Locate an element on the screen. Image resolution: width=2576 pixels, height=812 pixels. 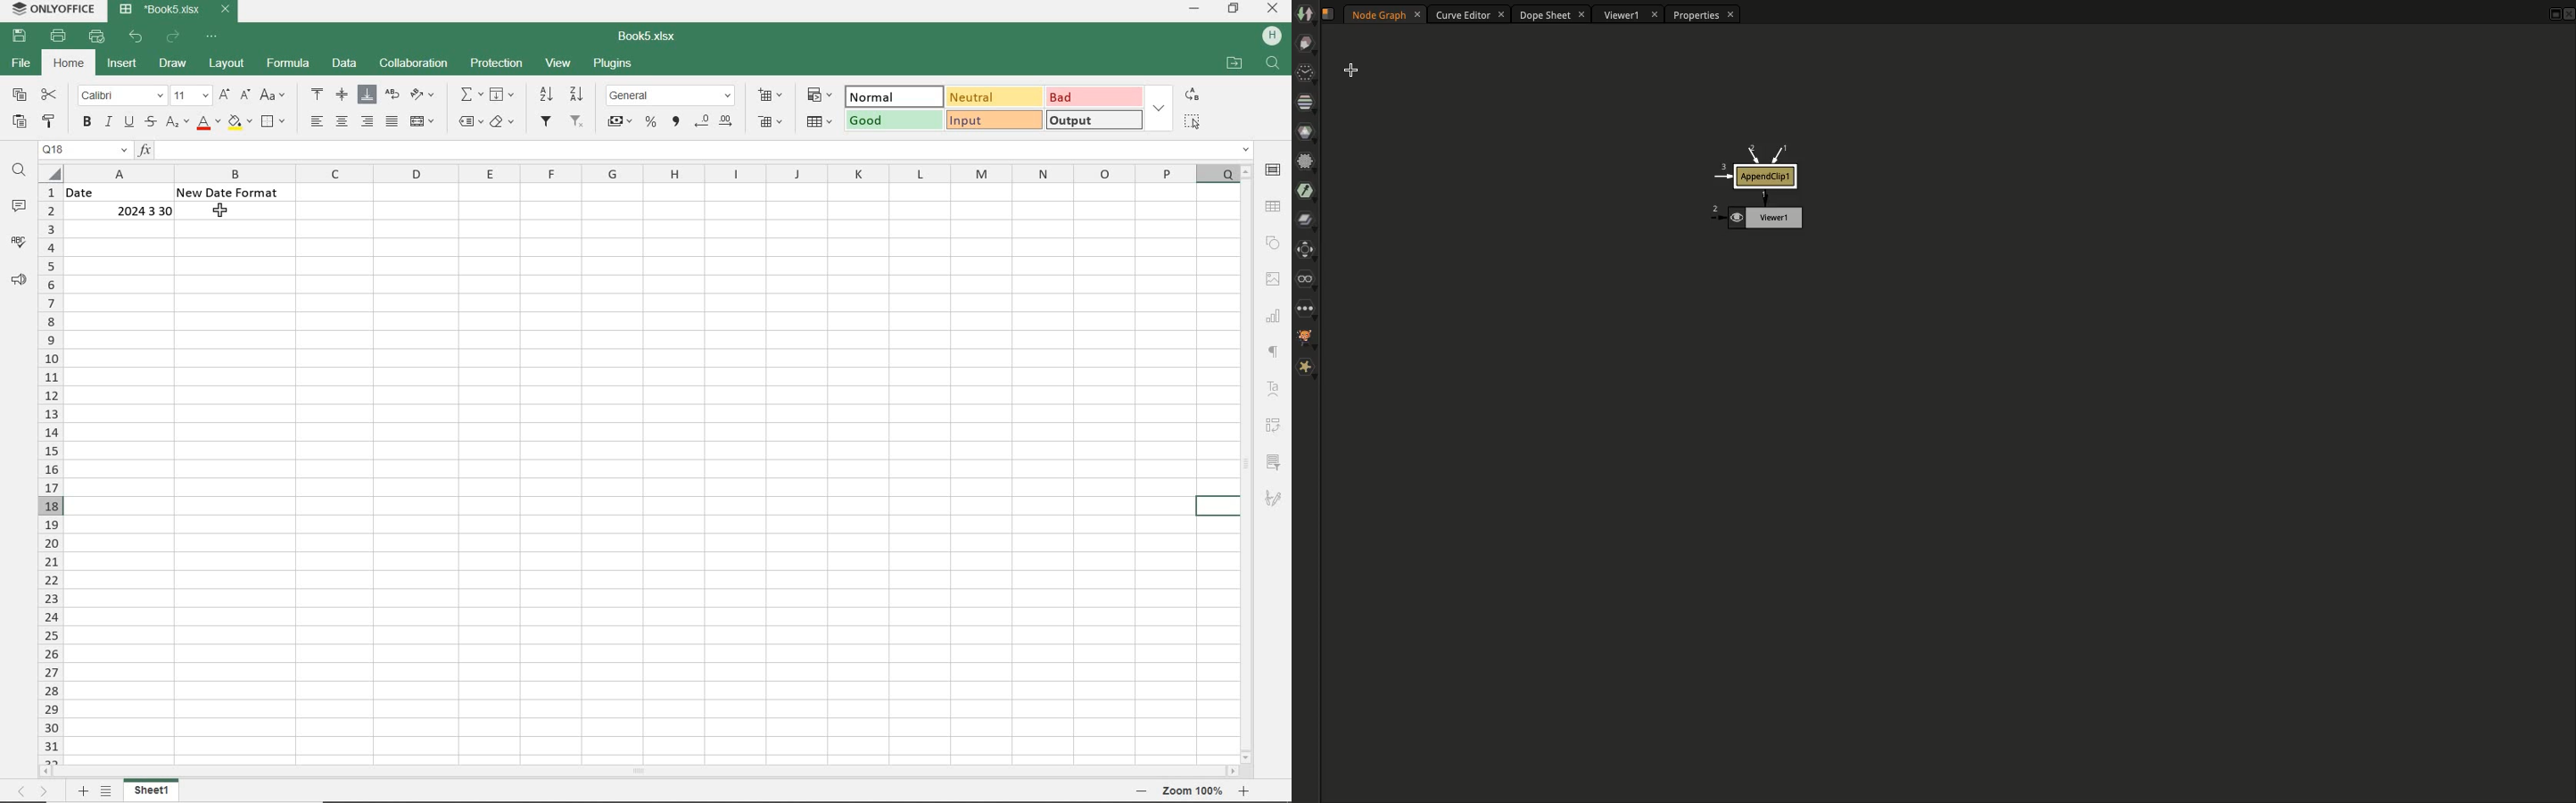
FILL COLOR is located at coordinates (239, 123).